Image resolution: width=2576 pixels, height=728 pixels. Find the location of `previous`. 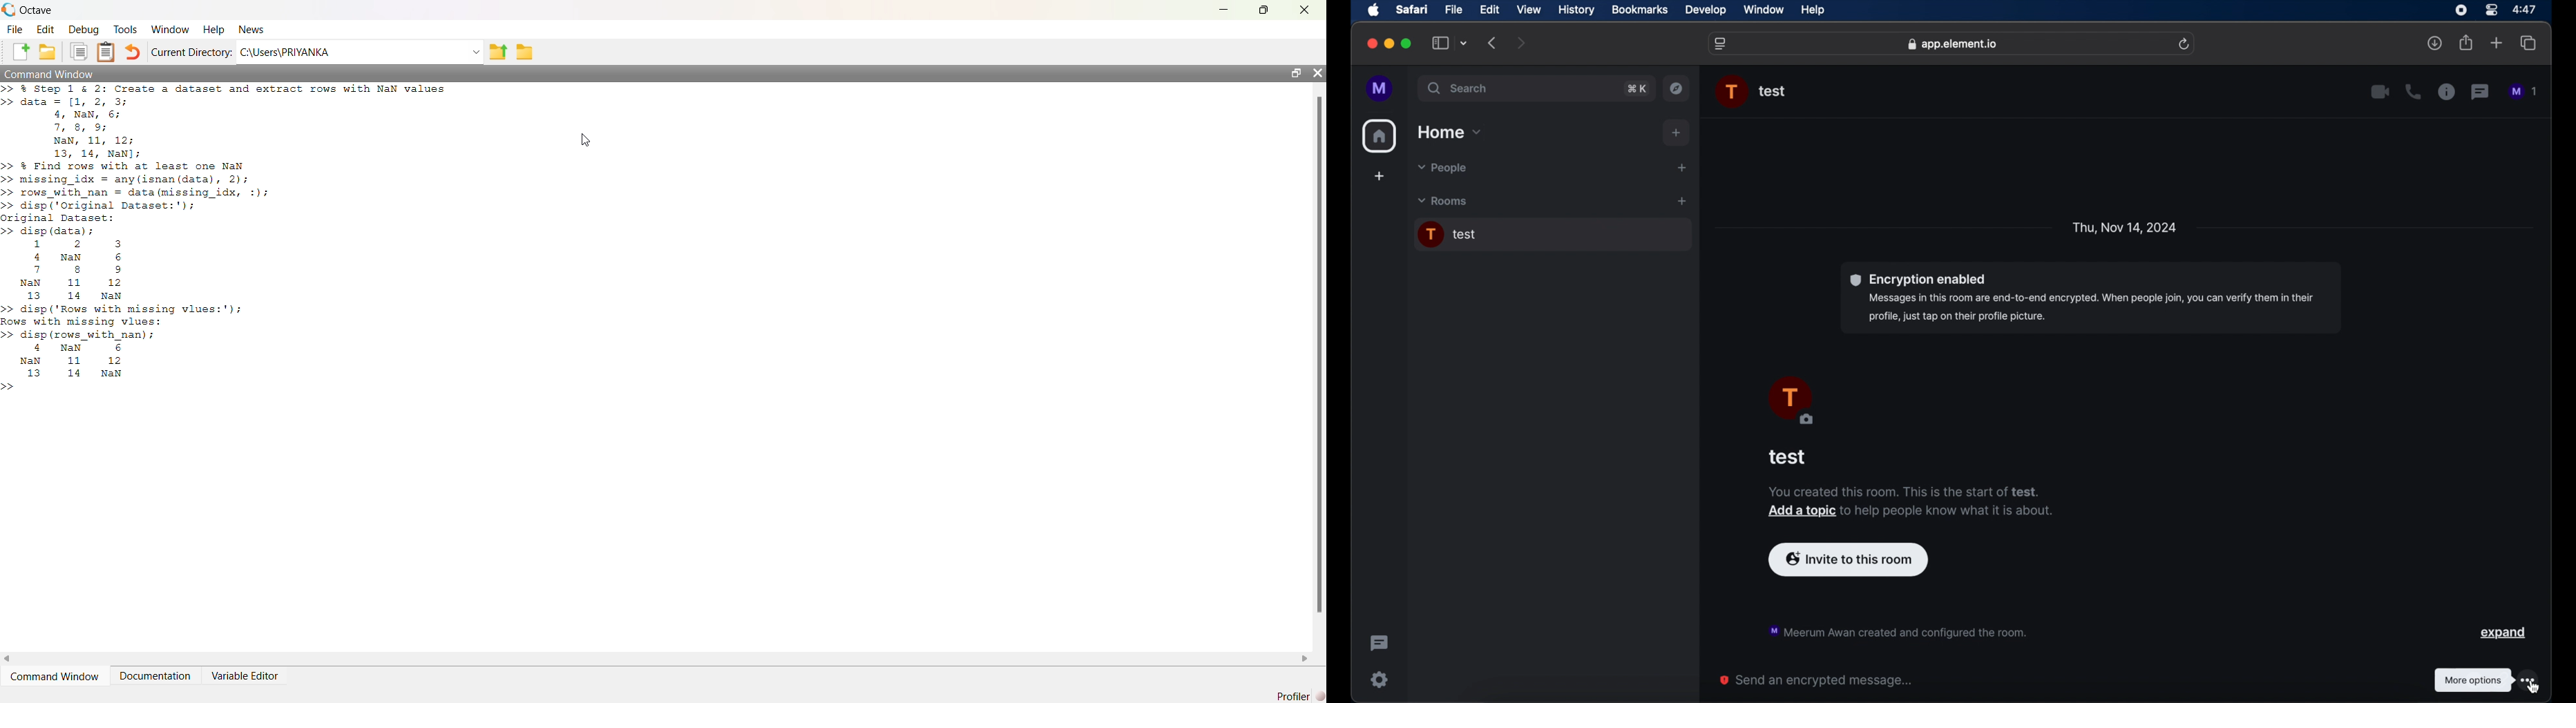

previous is located at coordinates (1493, 43).